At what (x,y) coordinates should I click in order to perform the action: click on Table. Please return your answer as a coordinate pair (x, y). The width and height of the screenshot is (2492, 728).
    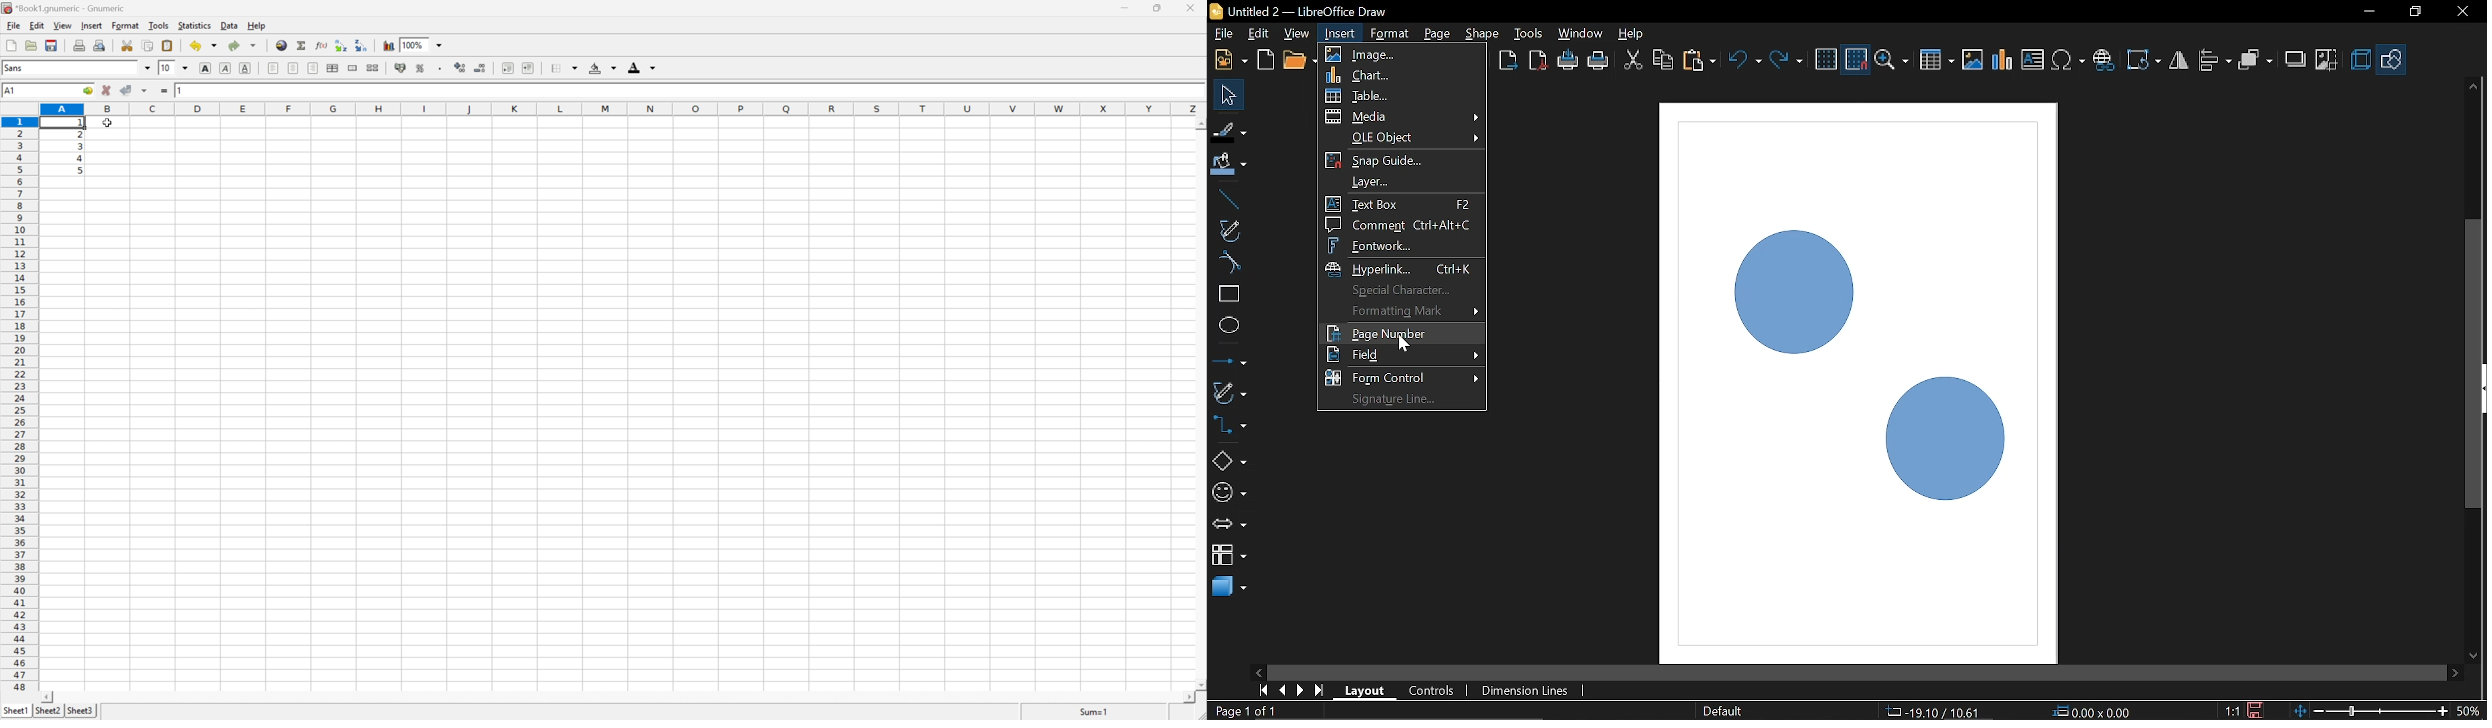
    Looking at the image, I should click on (1405, 97).